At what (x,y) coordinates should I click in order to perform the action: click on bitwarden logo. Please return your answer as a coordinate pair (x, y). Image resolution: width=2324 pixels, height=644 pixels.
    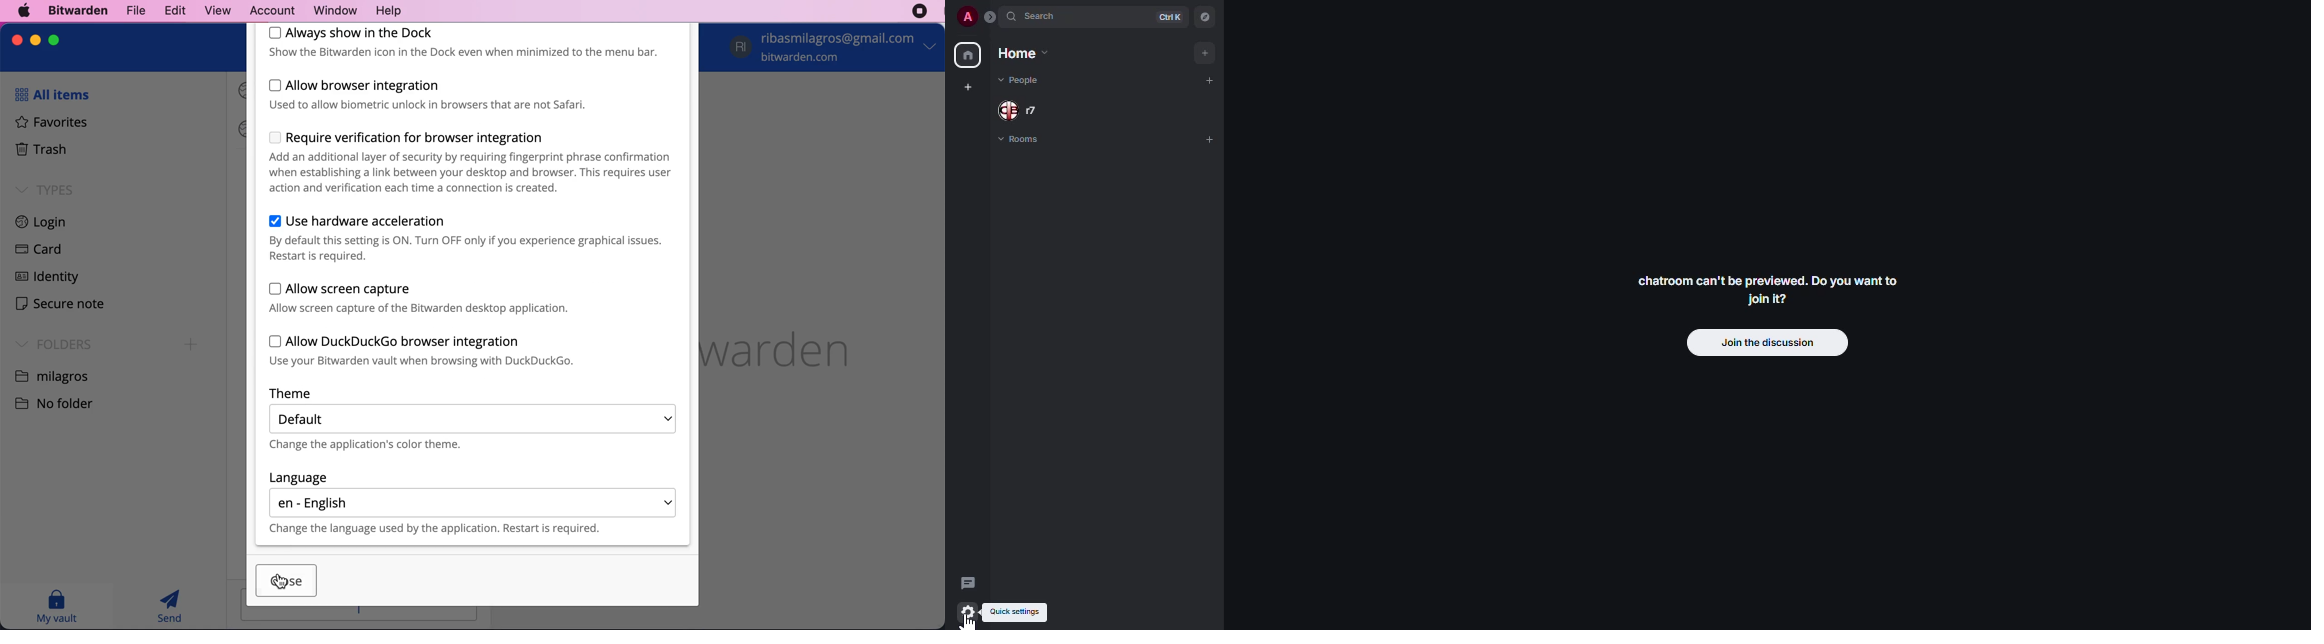
    Looking at the image, I should click on (792, 345).